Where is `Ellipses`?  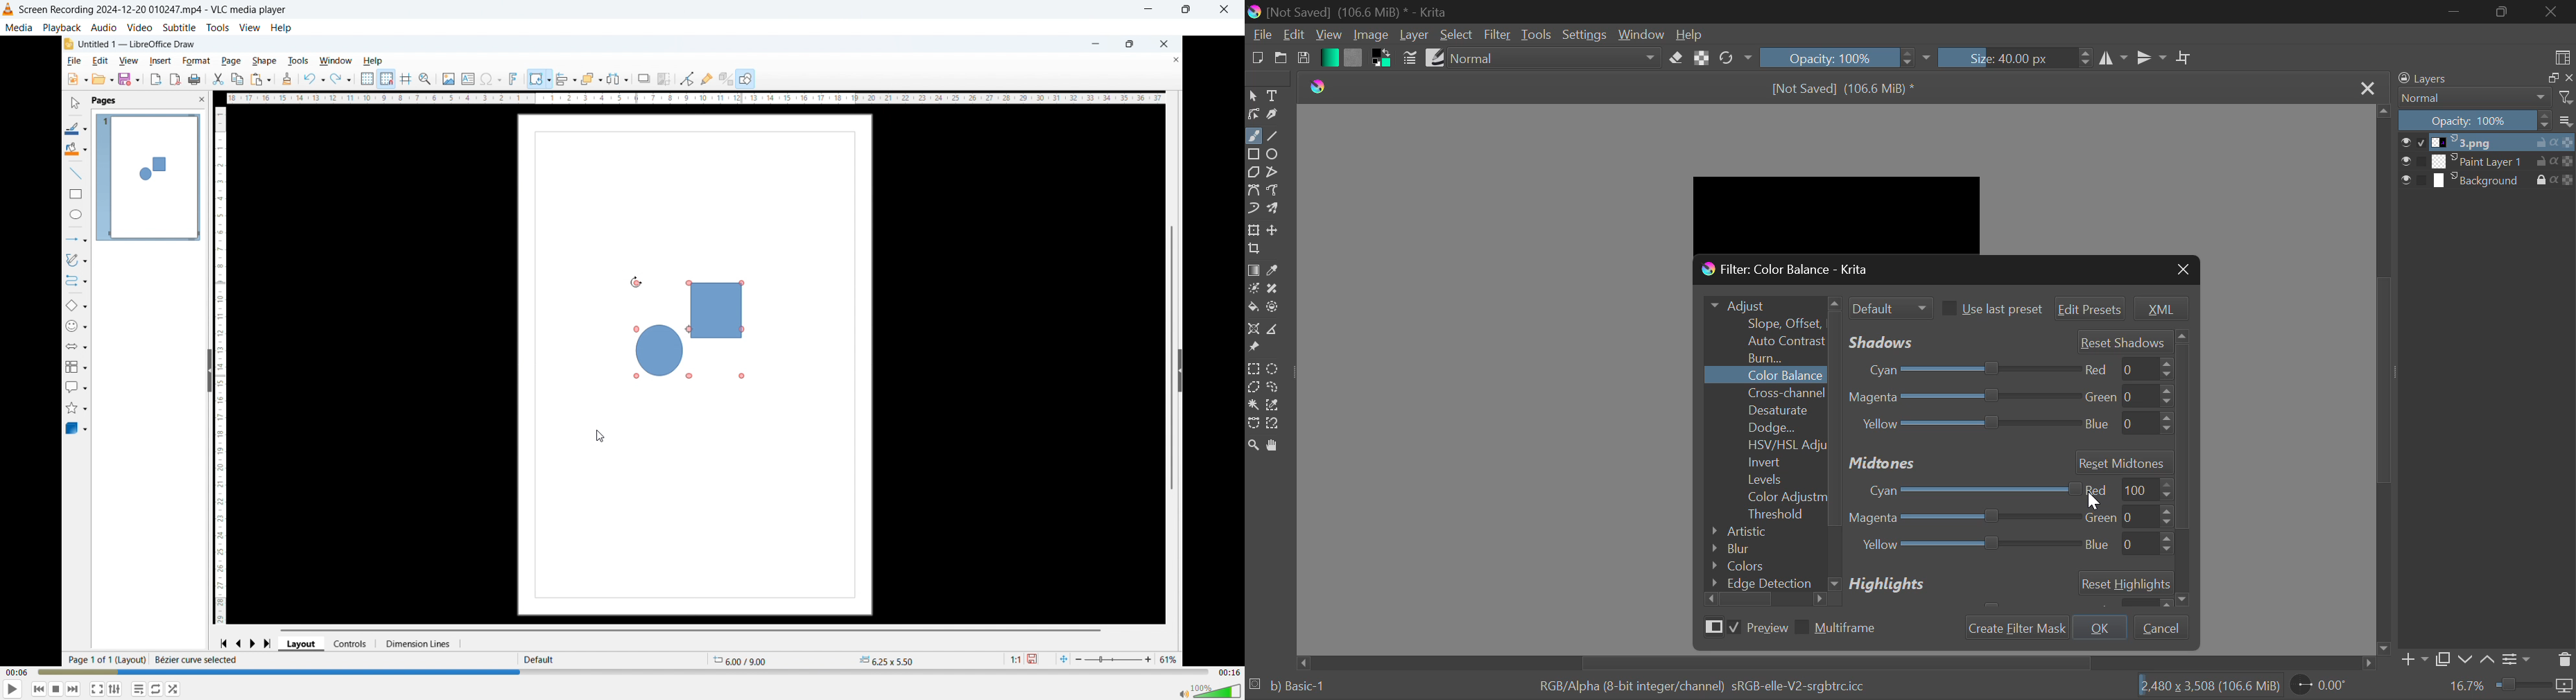 Ellipses is located at coordinates (1275, 155).